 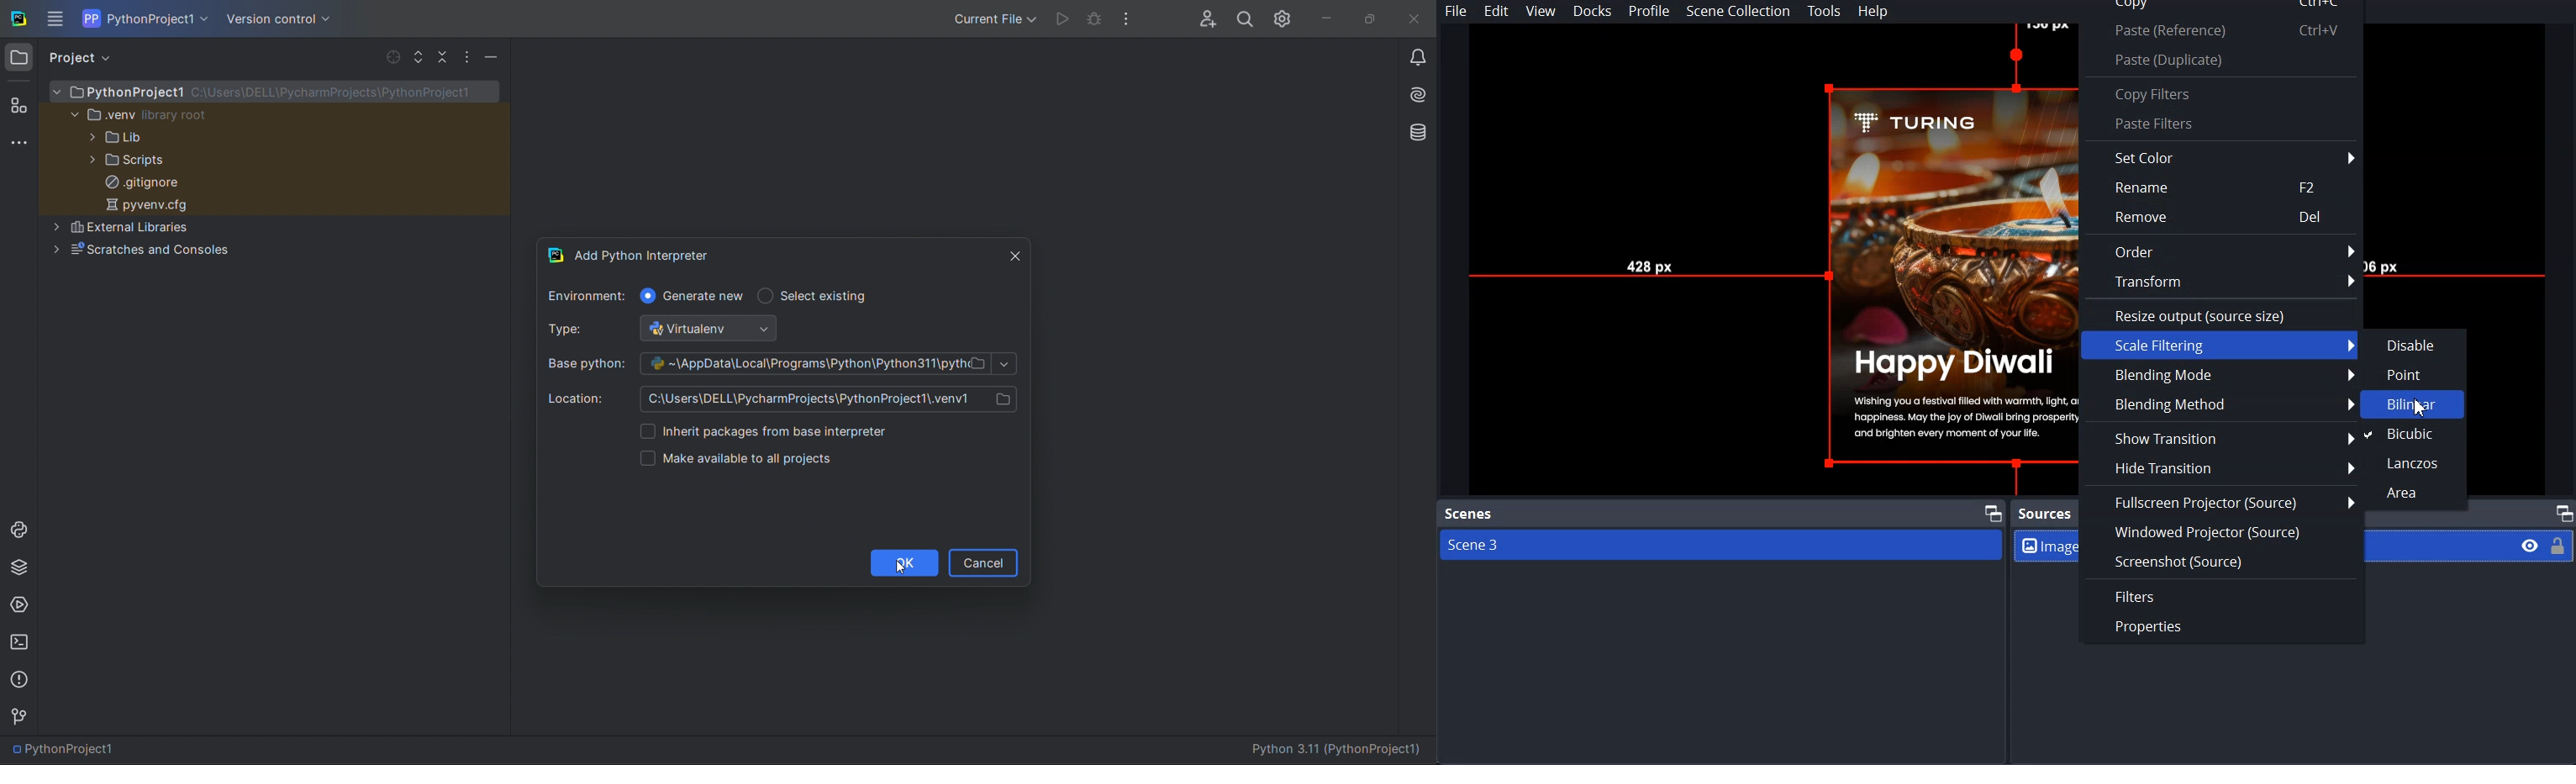 I want to click on Python 3.11 (PythonProject1), so click(x=1341, y=752).